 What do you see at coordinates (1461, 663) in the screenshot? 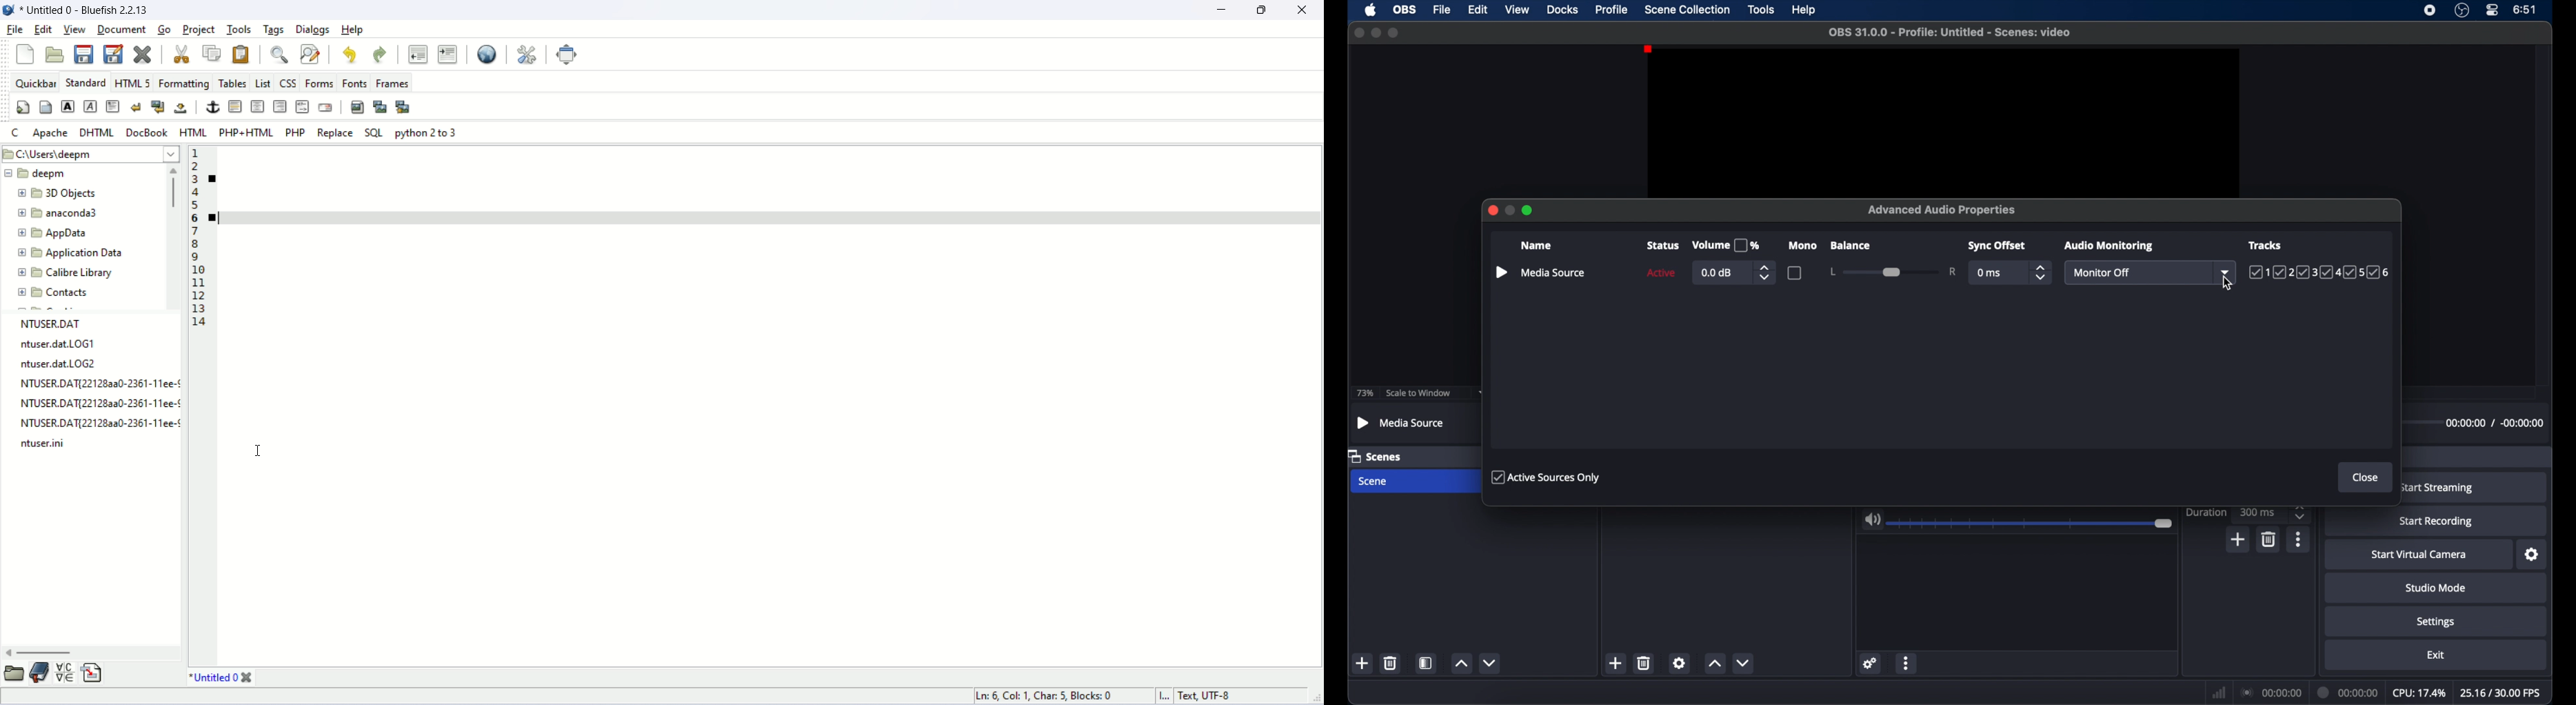
I see `increment` at bounding box center [1461, 663].